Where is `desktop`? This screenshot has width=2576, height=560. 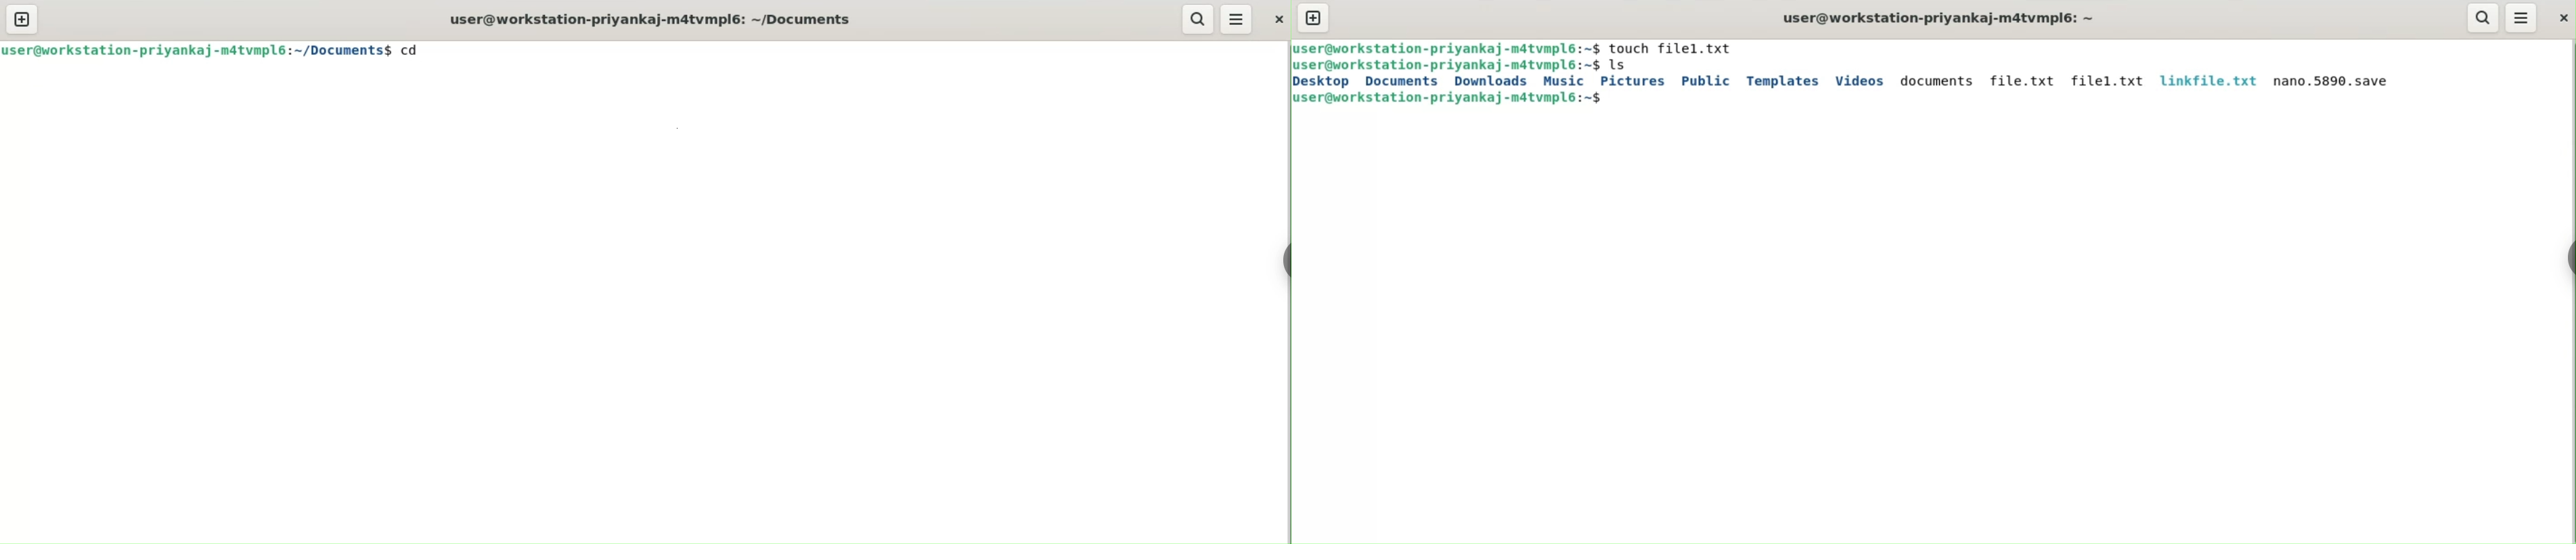
desktop is located at coordinates (1323, 82).